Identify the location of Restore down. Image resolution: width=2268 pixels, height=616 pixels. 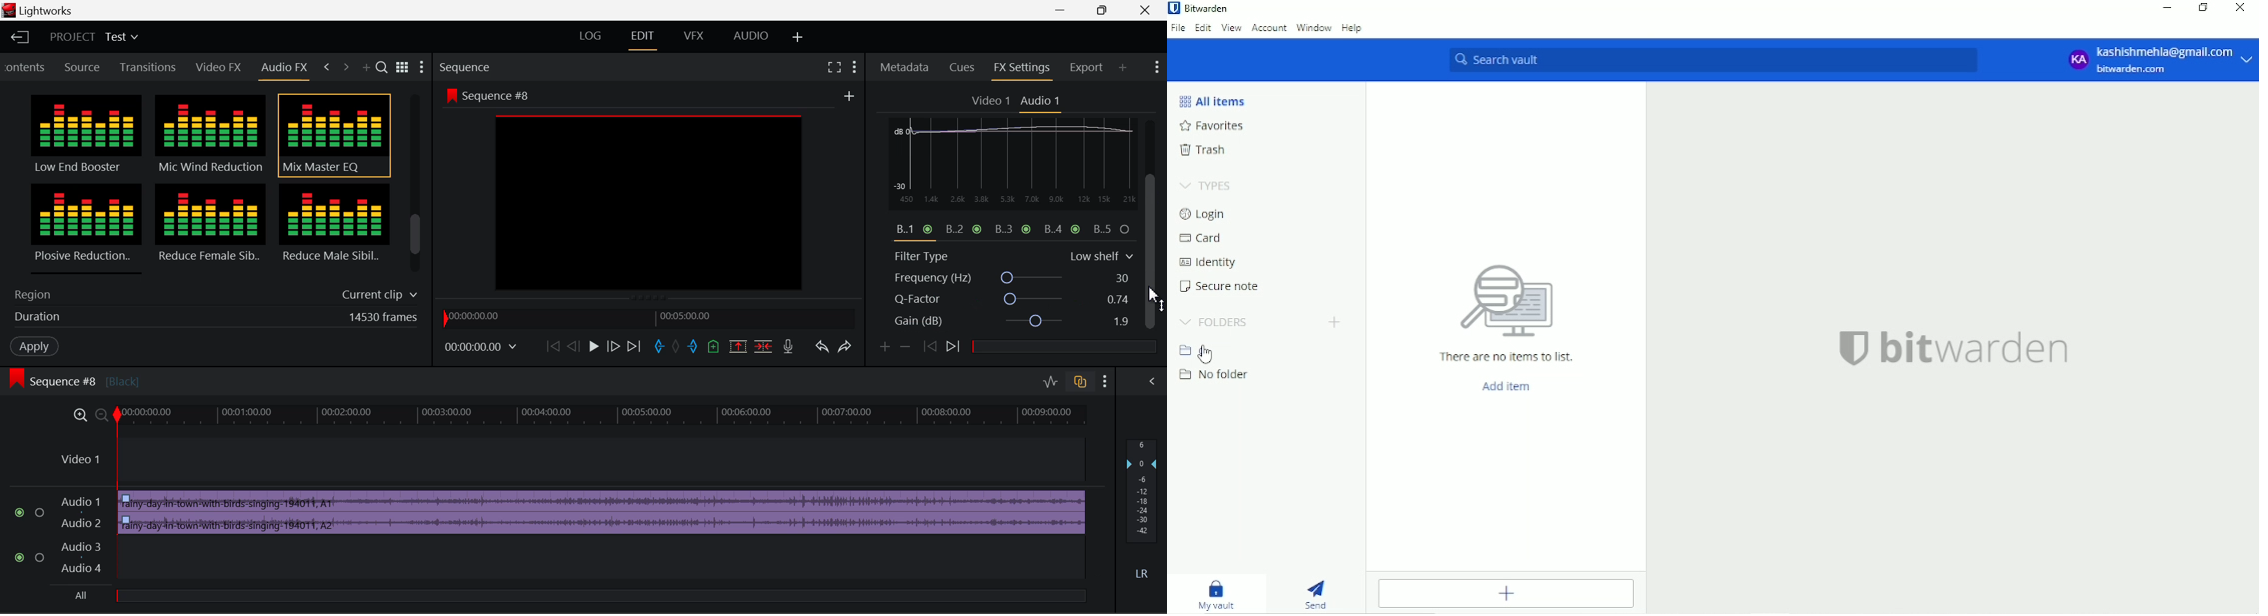
(2202, 9).